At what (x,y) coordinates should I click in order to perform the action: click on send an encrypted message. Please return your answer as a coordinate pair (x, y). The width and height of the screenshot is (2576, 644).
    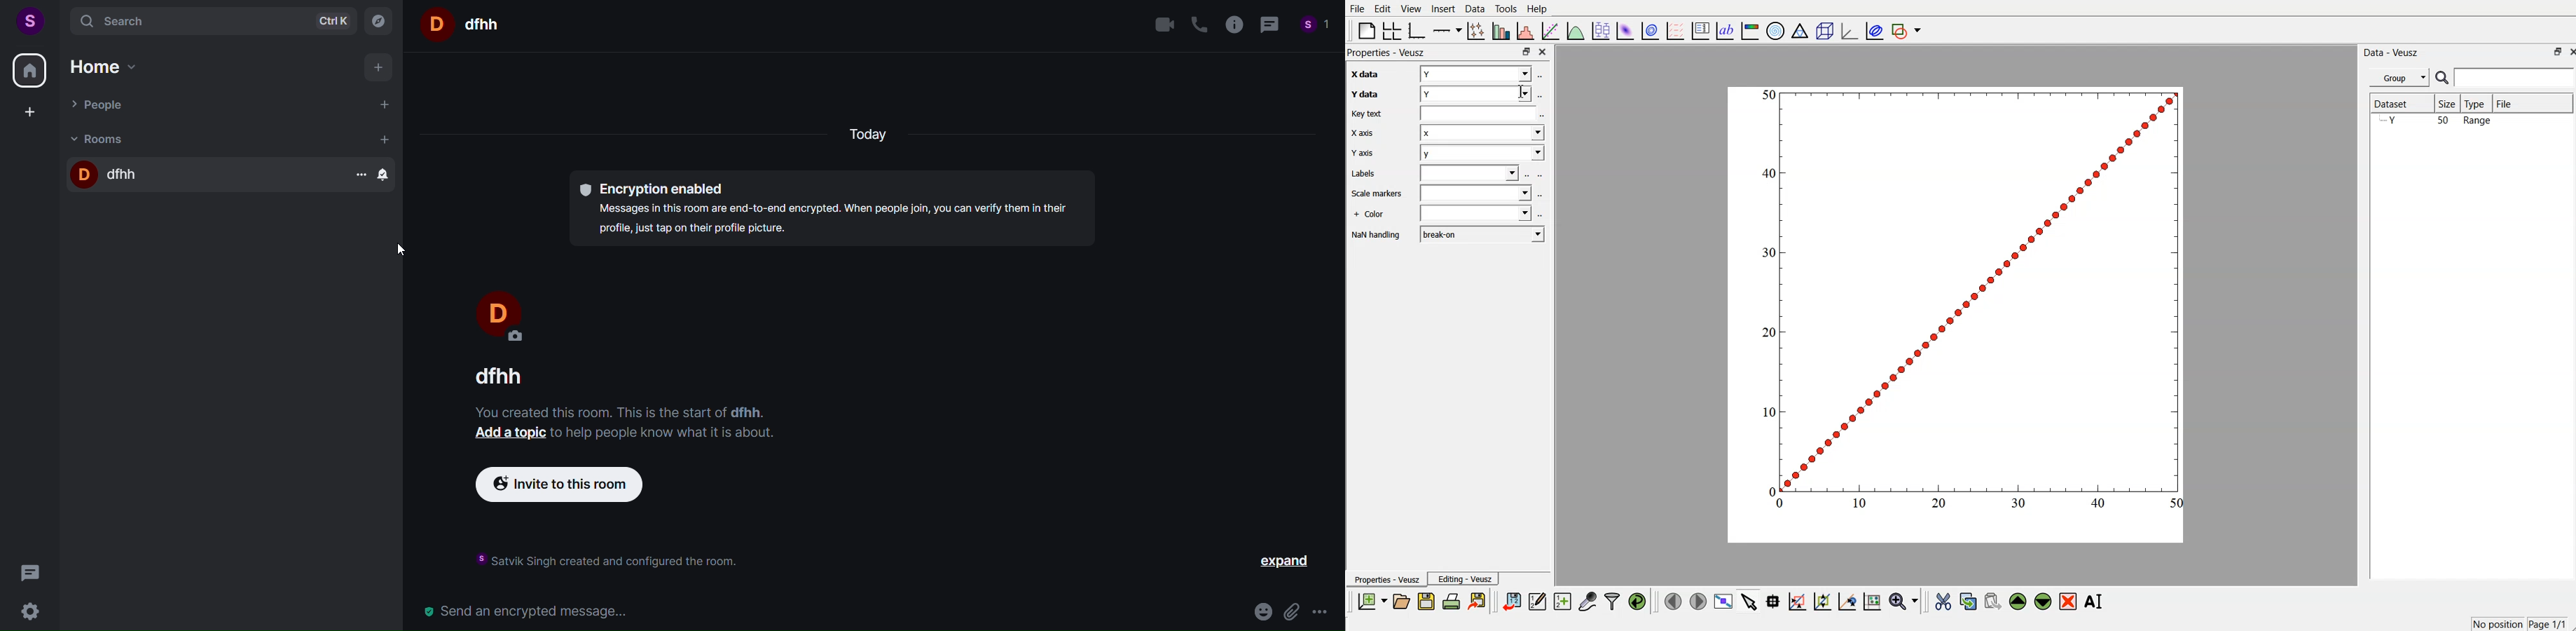
    Looking at the image, I should click on (825, 611).